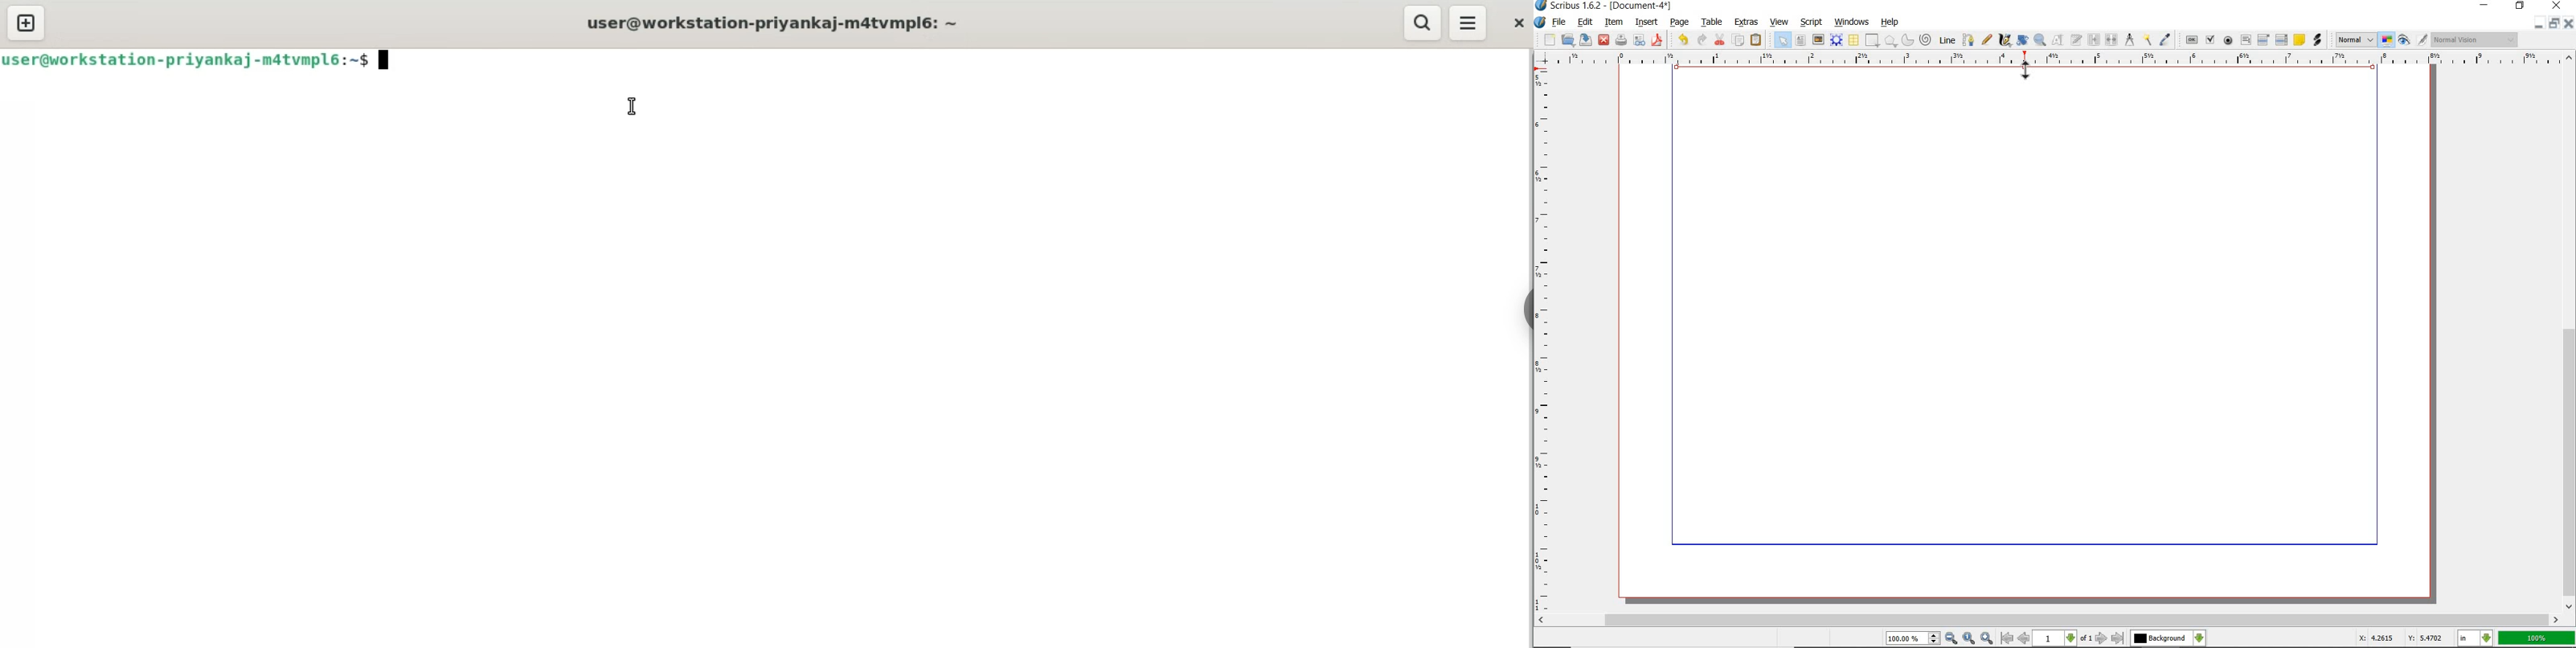 This screenshot has width=2576, height=672. I want to click on pdf text field, so click(2245, 40).